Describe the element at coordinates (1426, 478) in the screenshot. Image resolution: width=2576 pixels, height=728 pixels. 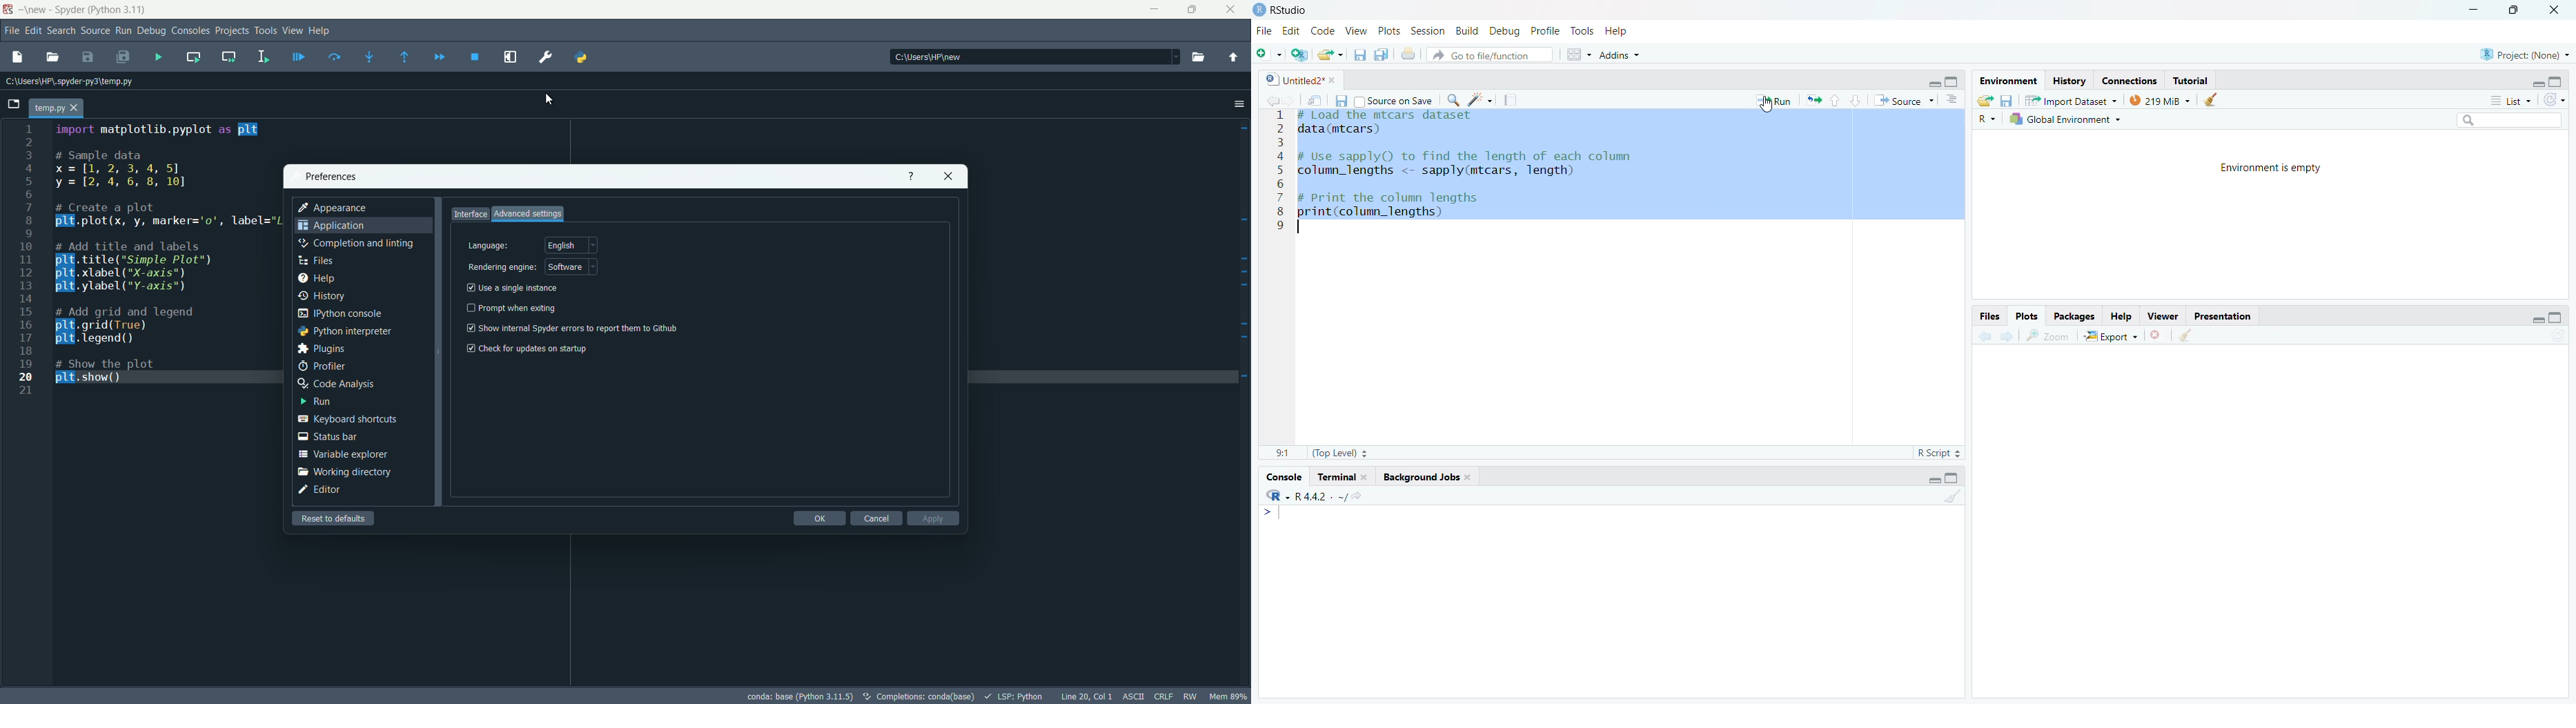
I see `Background Jobs` at that location.